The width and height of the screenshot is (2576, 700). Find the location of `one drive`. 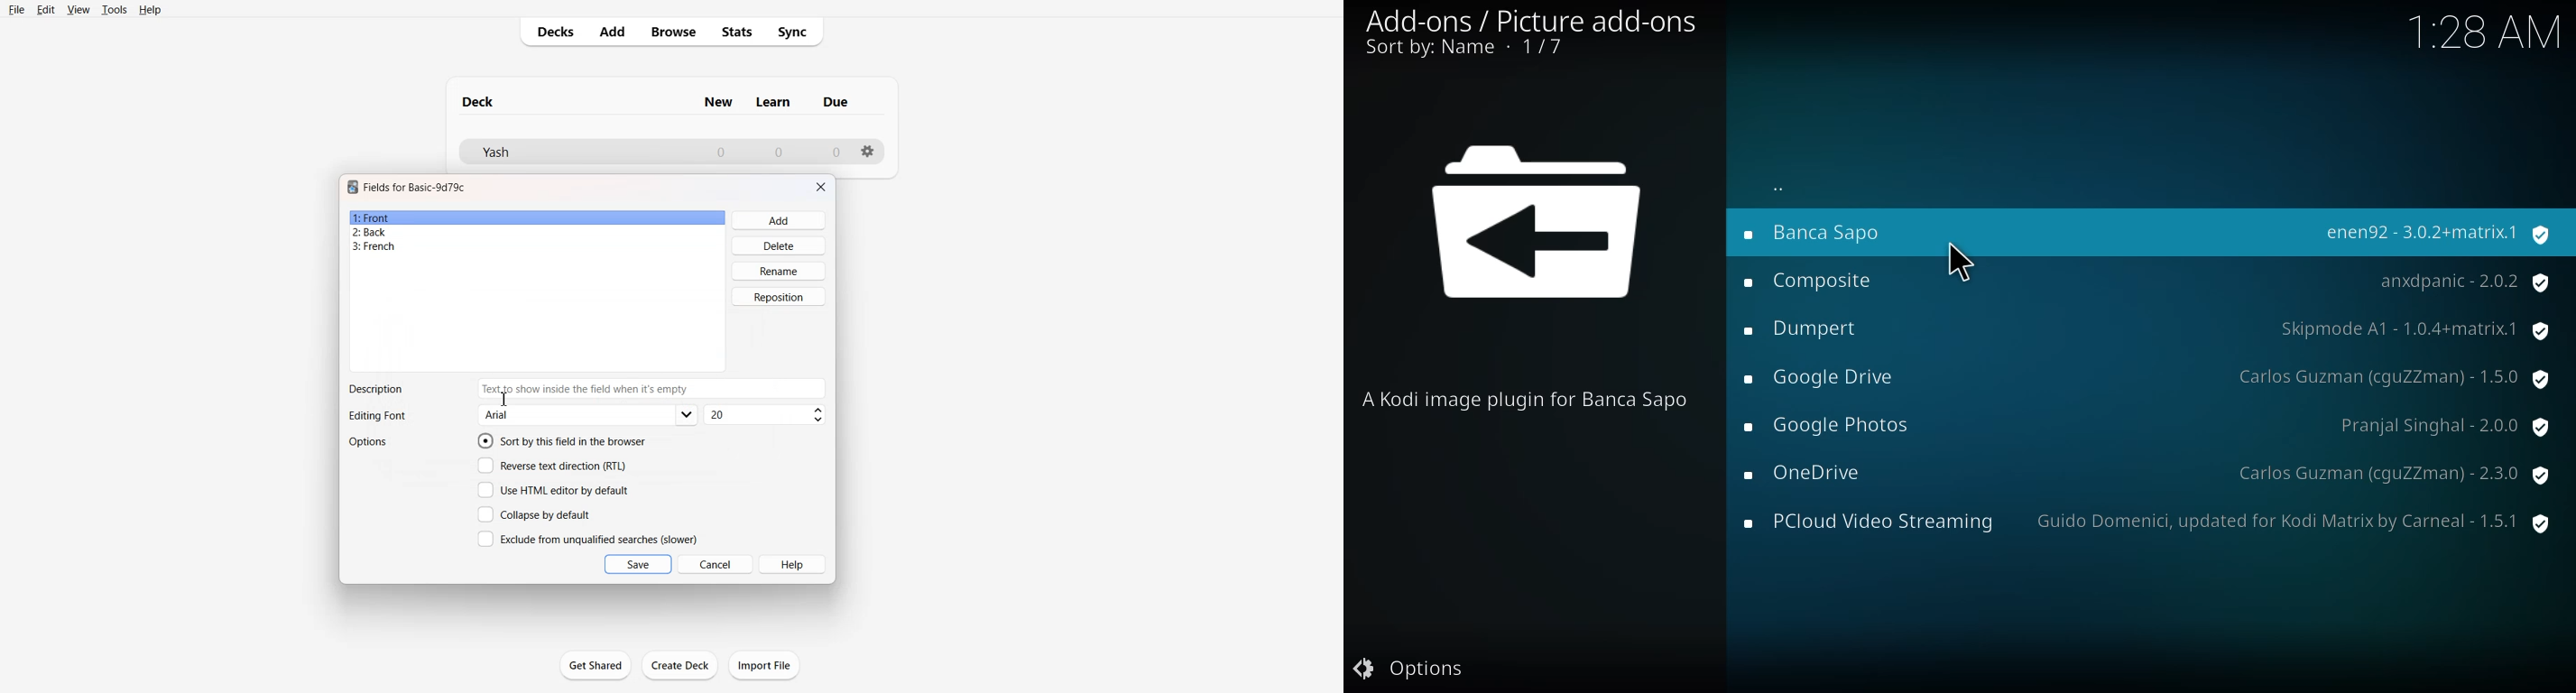

one drive is located at coordinates (1810, 474).